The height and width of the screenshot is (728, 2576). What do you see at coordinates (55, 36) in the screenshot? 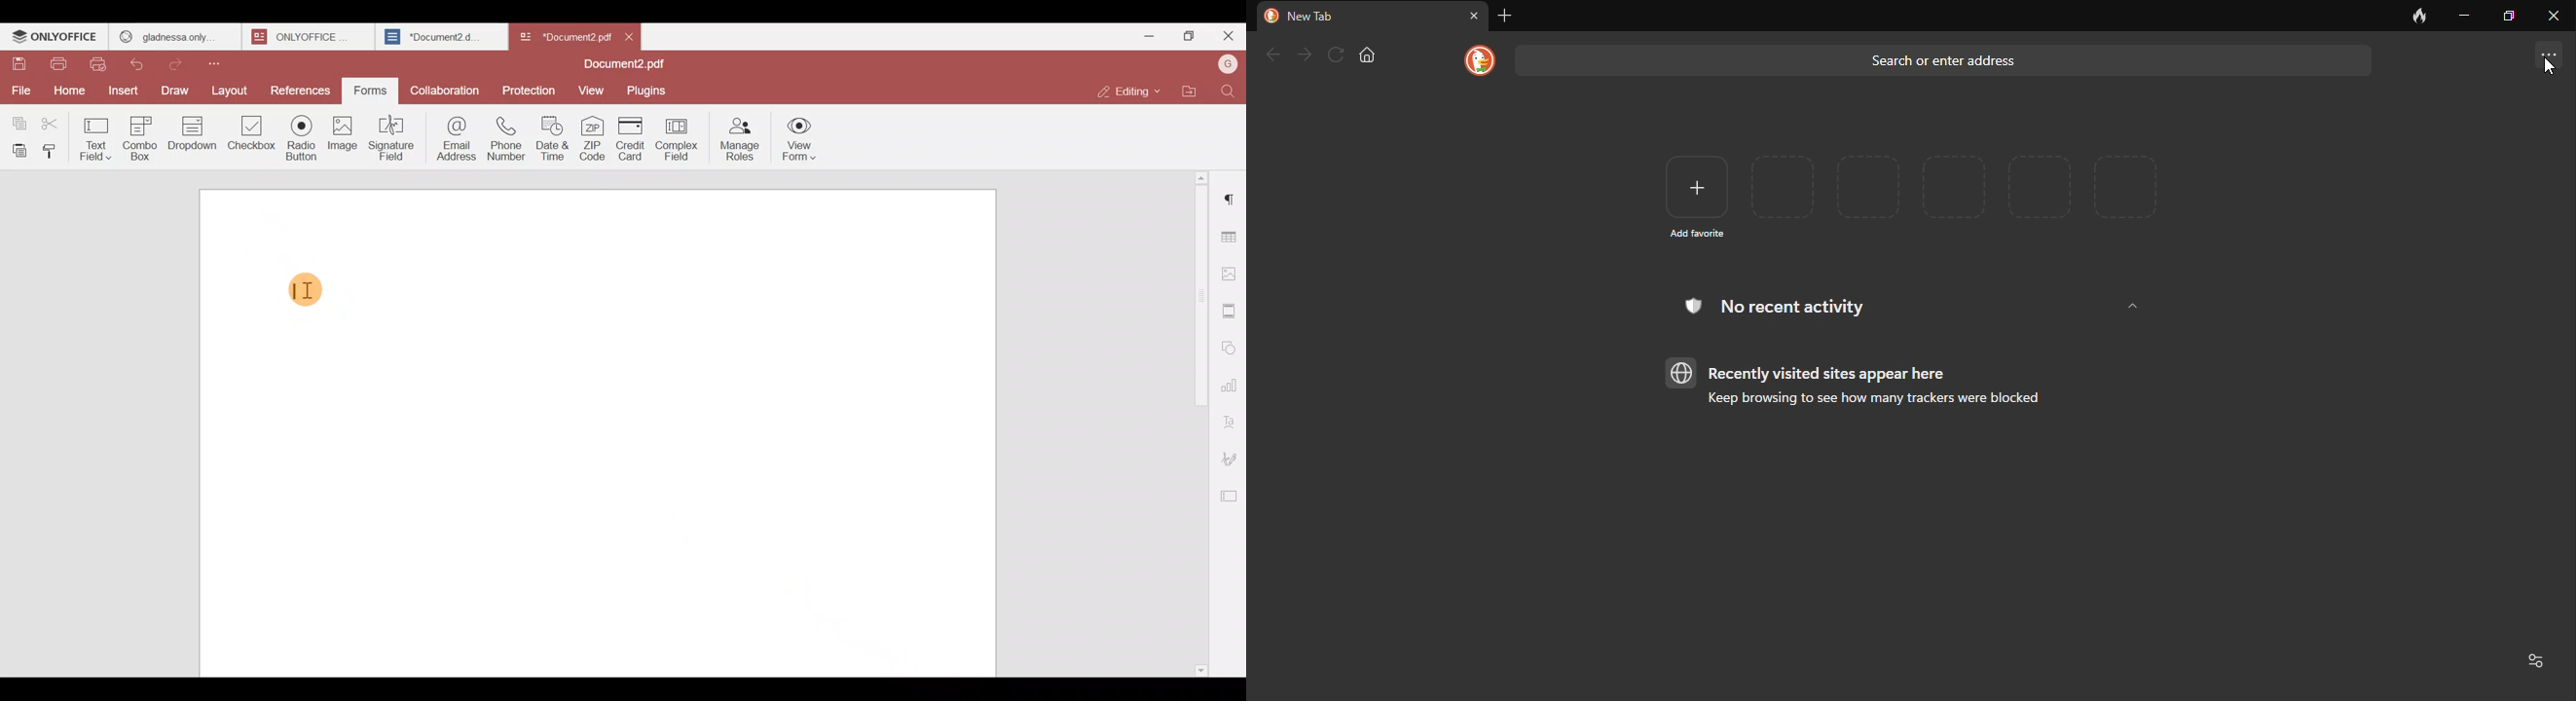
I see `ONLYOFFICE` at bounding box center [55, 36].